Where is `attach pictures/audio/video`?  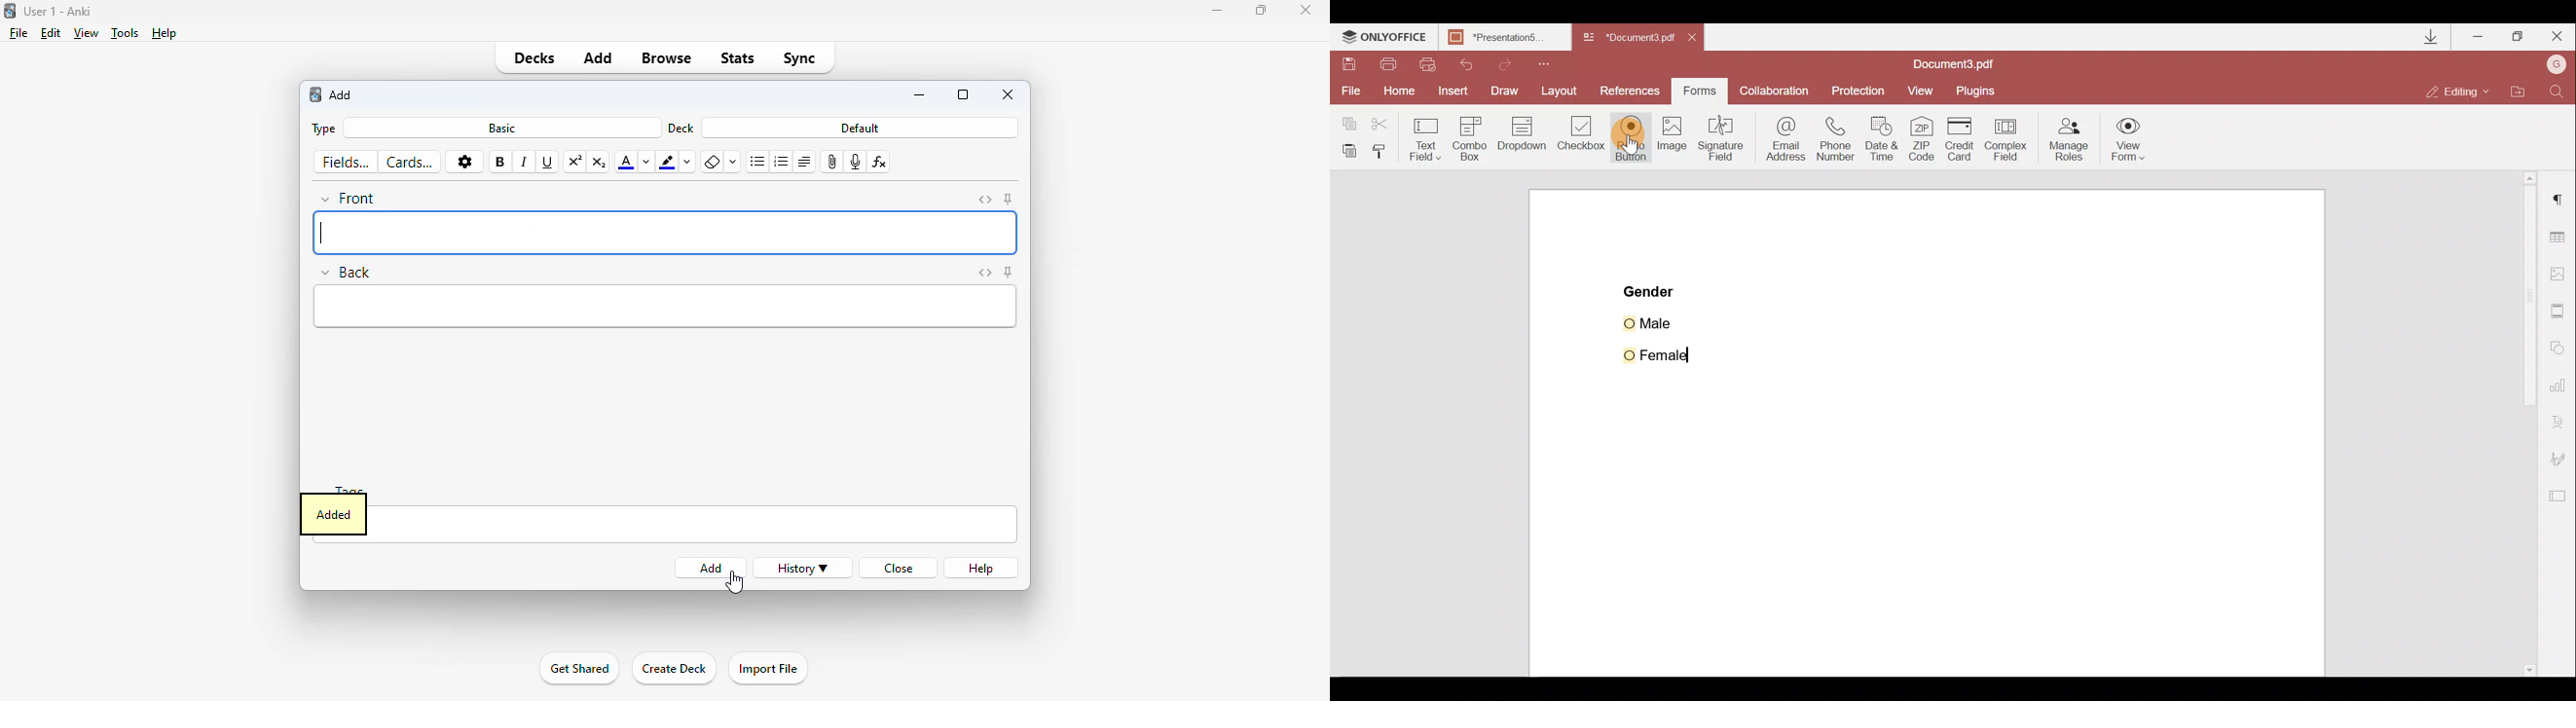
attach pictures/audio/video is located at coordinates (831, 163).